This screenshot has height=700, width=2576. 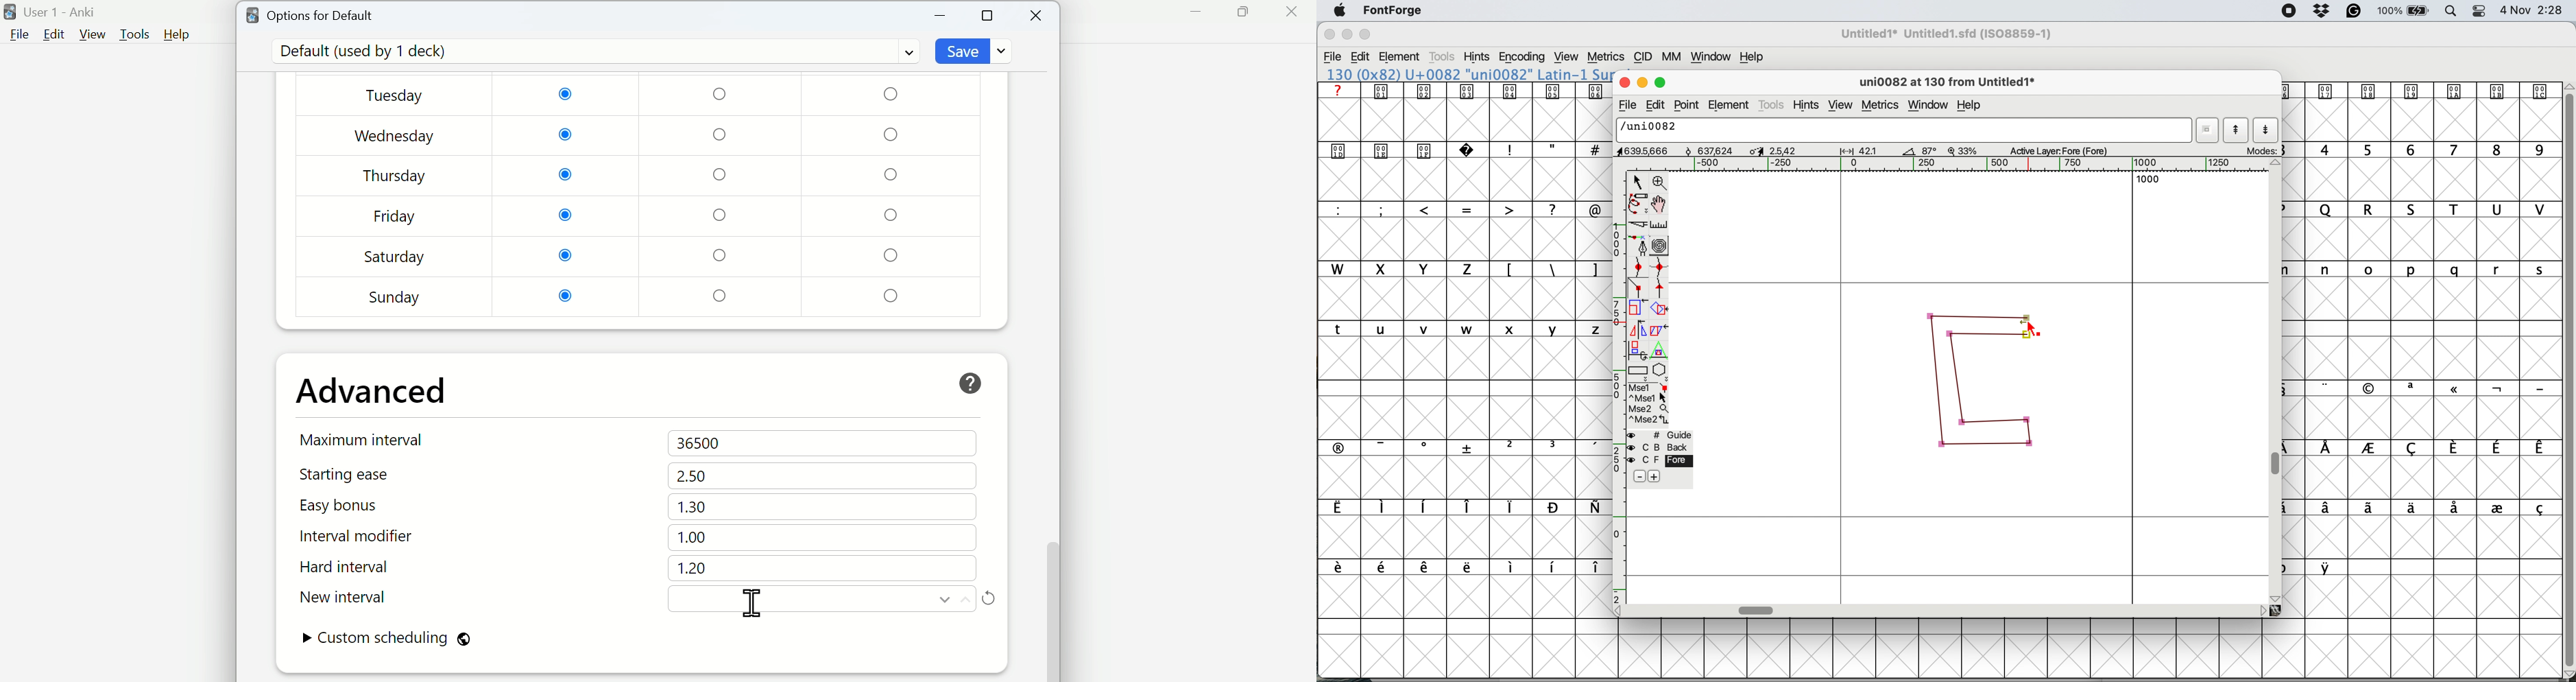 What do you see at coordinates (2536, 10) in the screenshot?
I see `Date and Time` at bounding box center [2536, 10].